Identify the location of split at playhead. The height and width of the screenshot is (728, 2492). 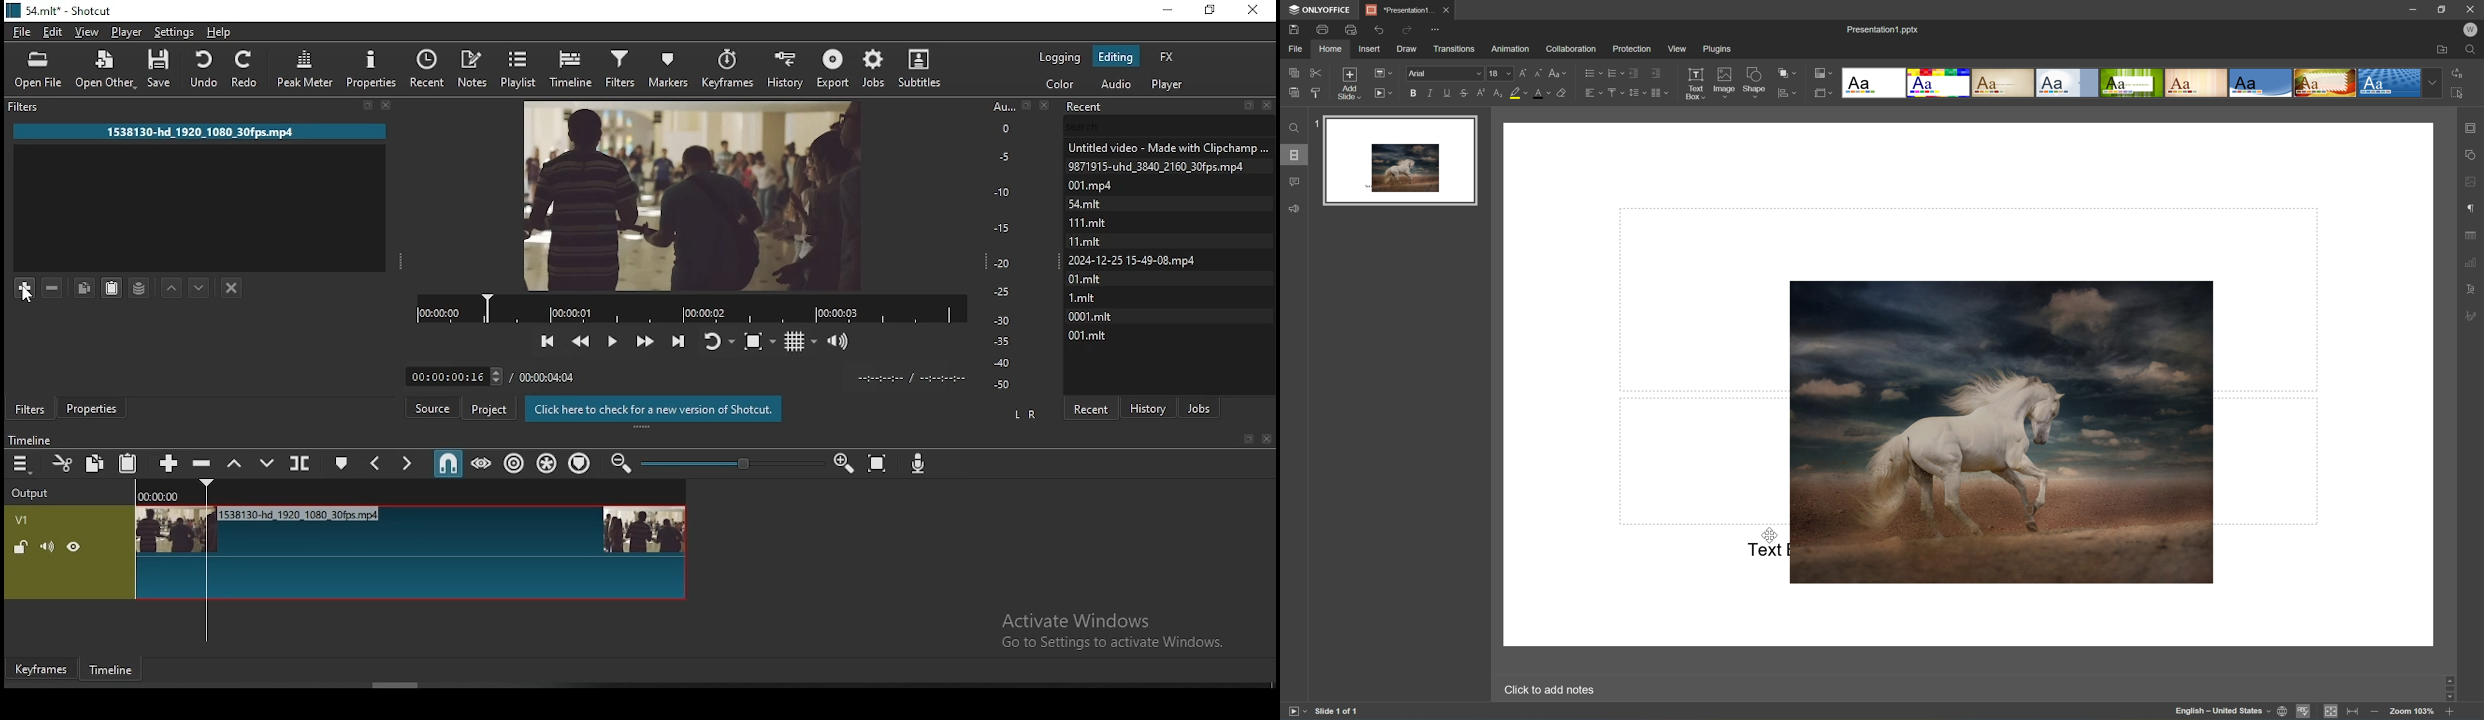
(301, 462).